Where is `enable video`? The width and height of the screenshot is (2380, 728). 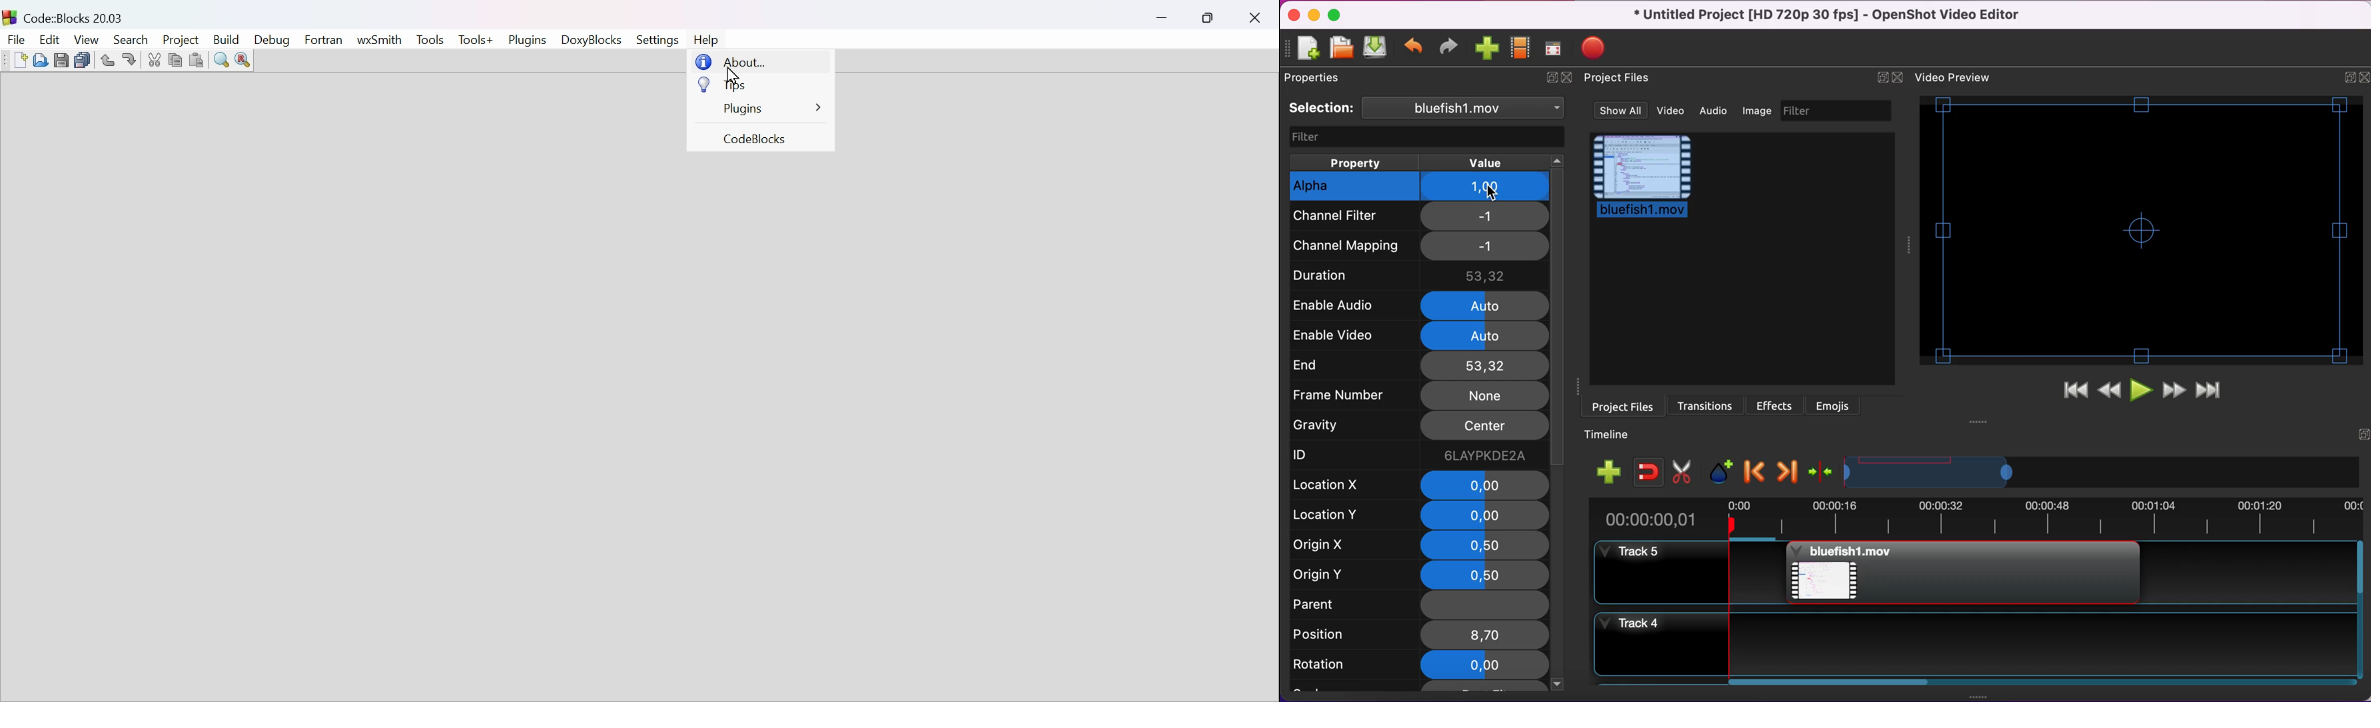 enable video is located at coordinates (1351, 334).